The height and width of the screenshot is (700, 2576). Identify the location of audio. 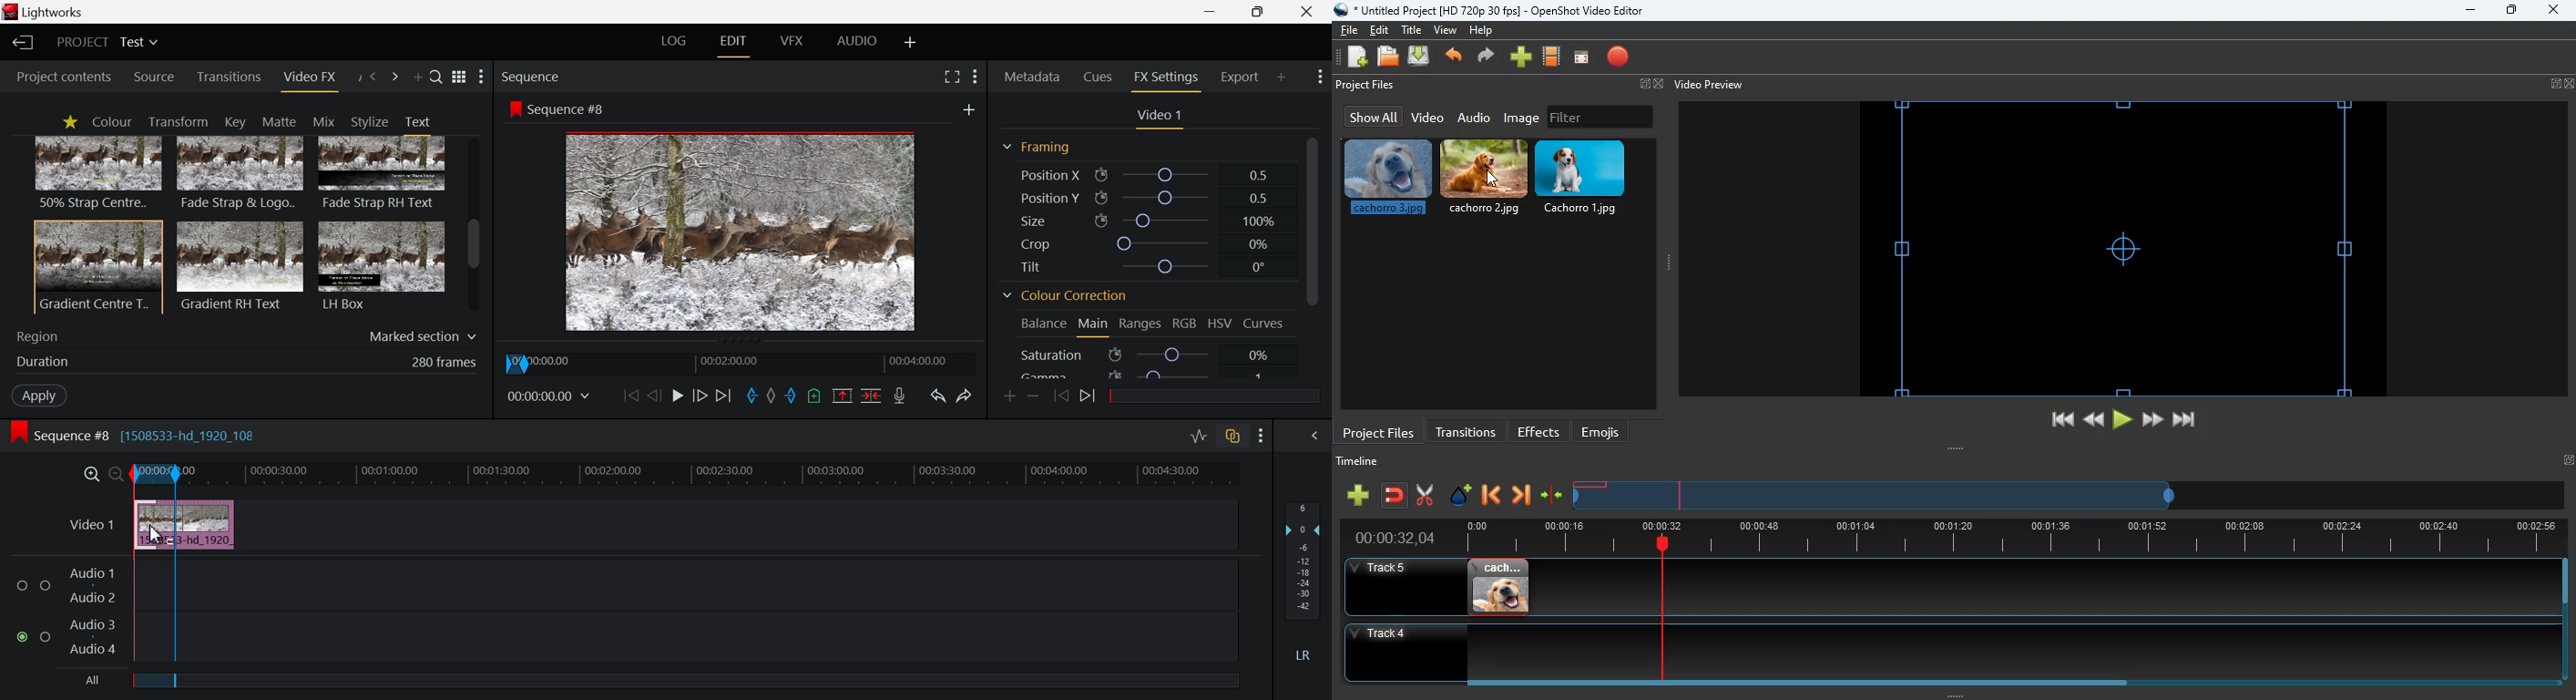
(1475, 117).